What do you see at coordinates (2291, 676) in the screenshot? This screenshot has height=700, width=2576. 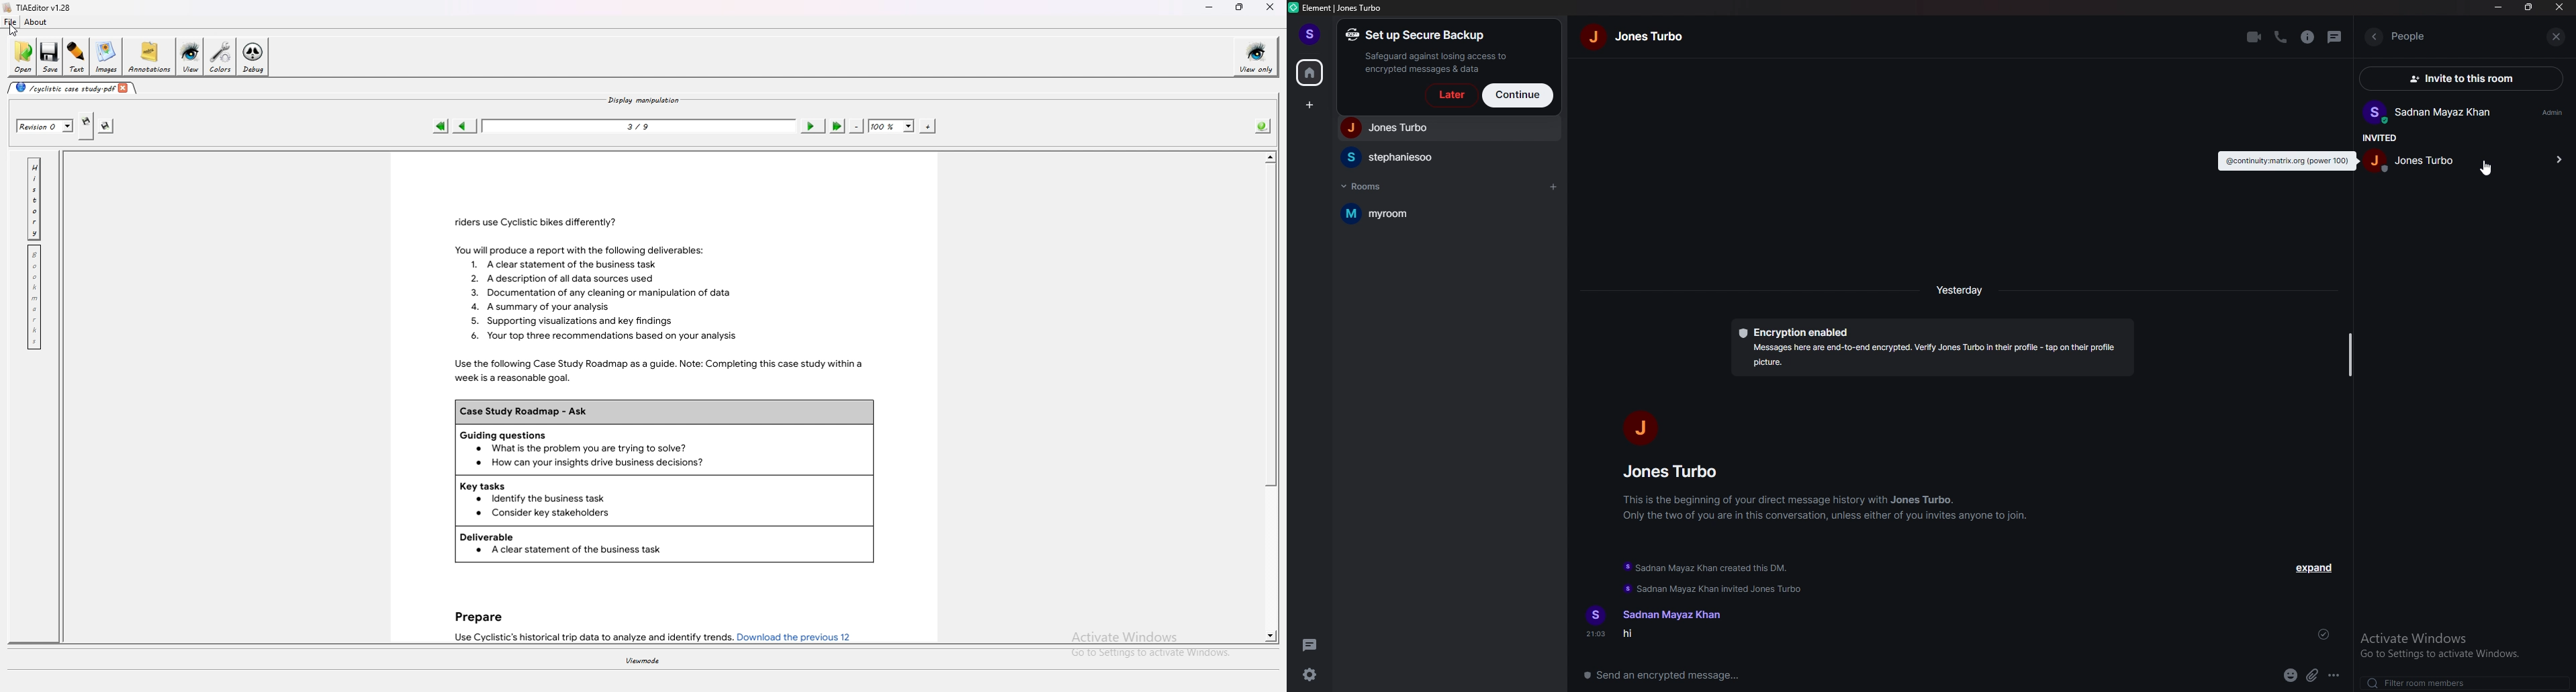 I see `emoji` at bounding box center [2291, 676].